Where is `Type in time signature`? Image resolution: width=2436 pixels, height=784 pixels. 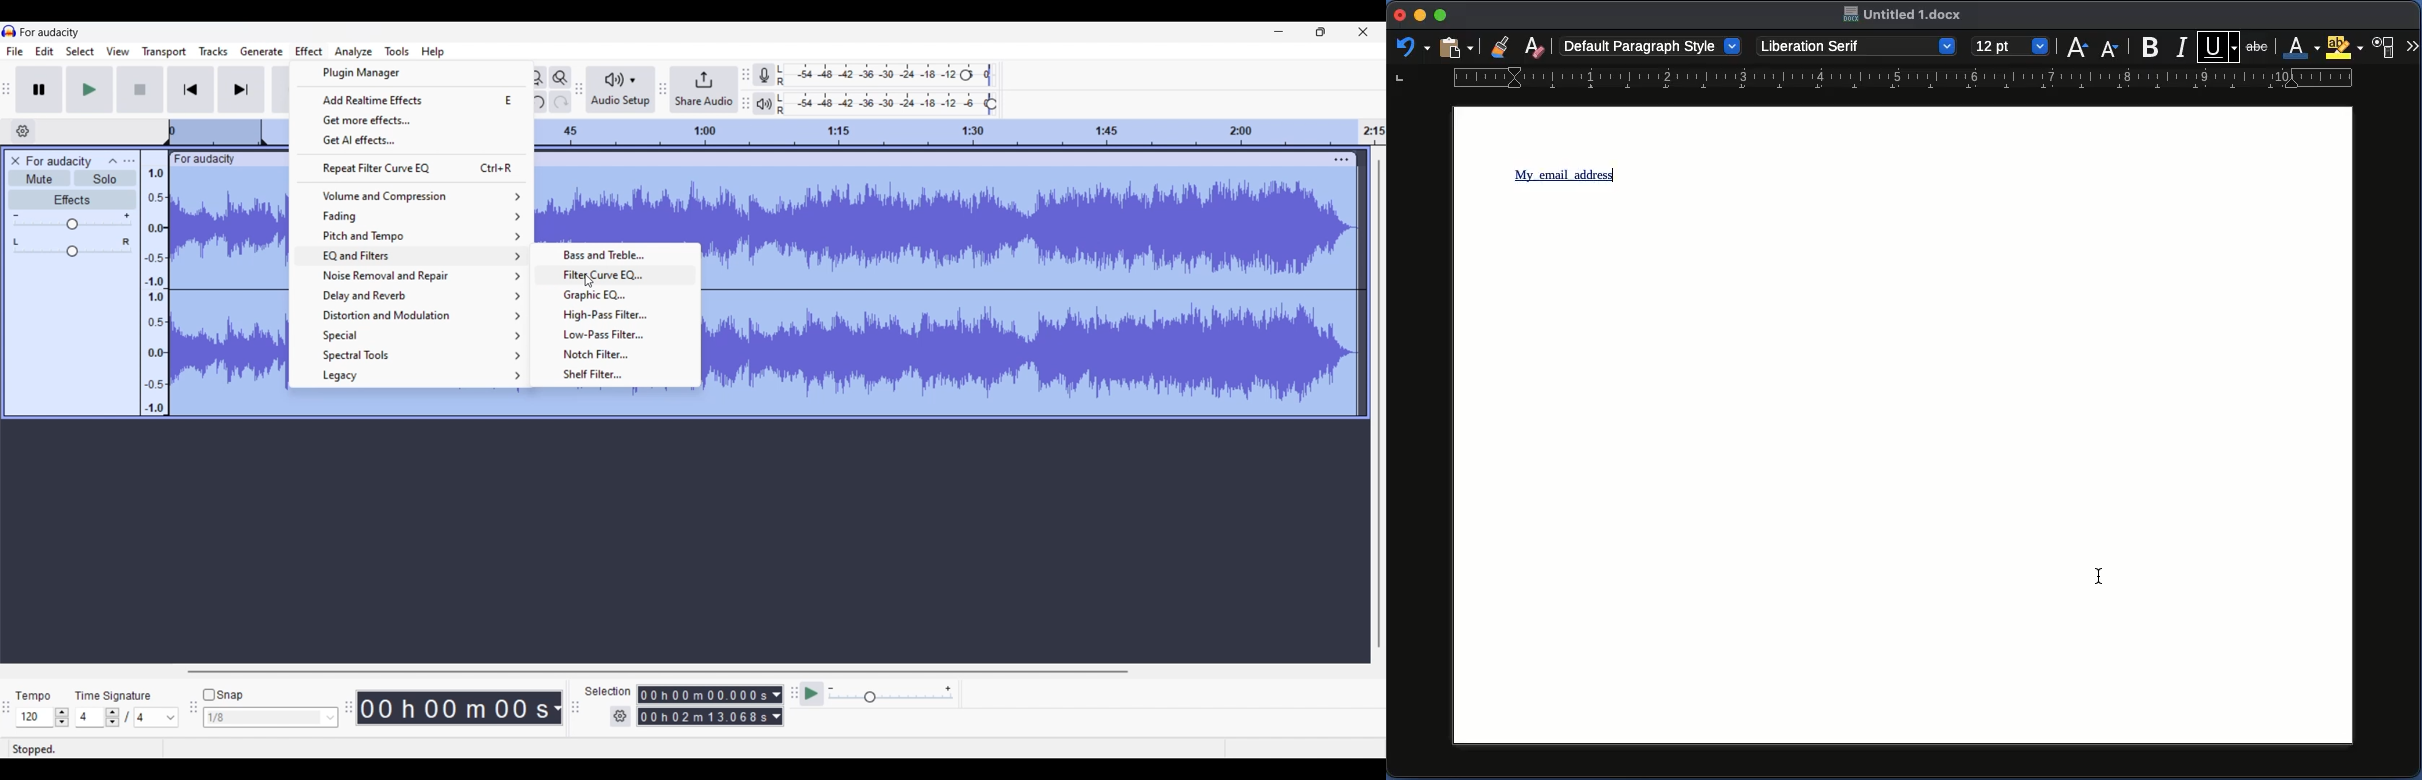
Type in time signature is located at coordinates (91, 718).